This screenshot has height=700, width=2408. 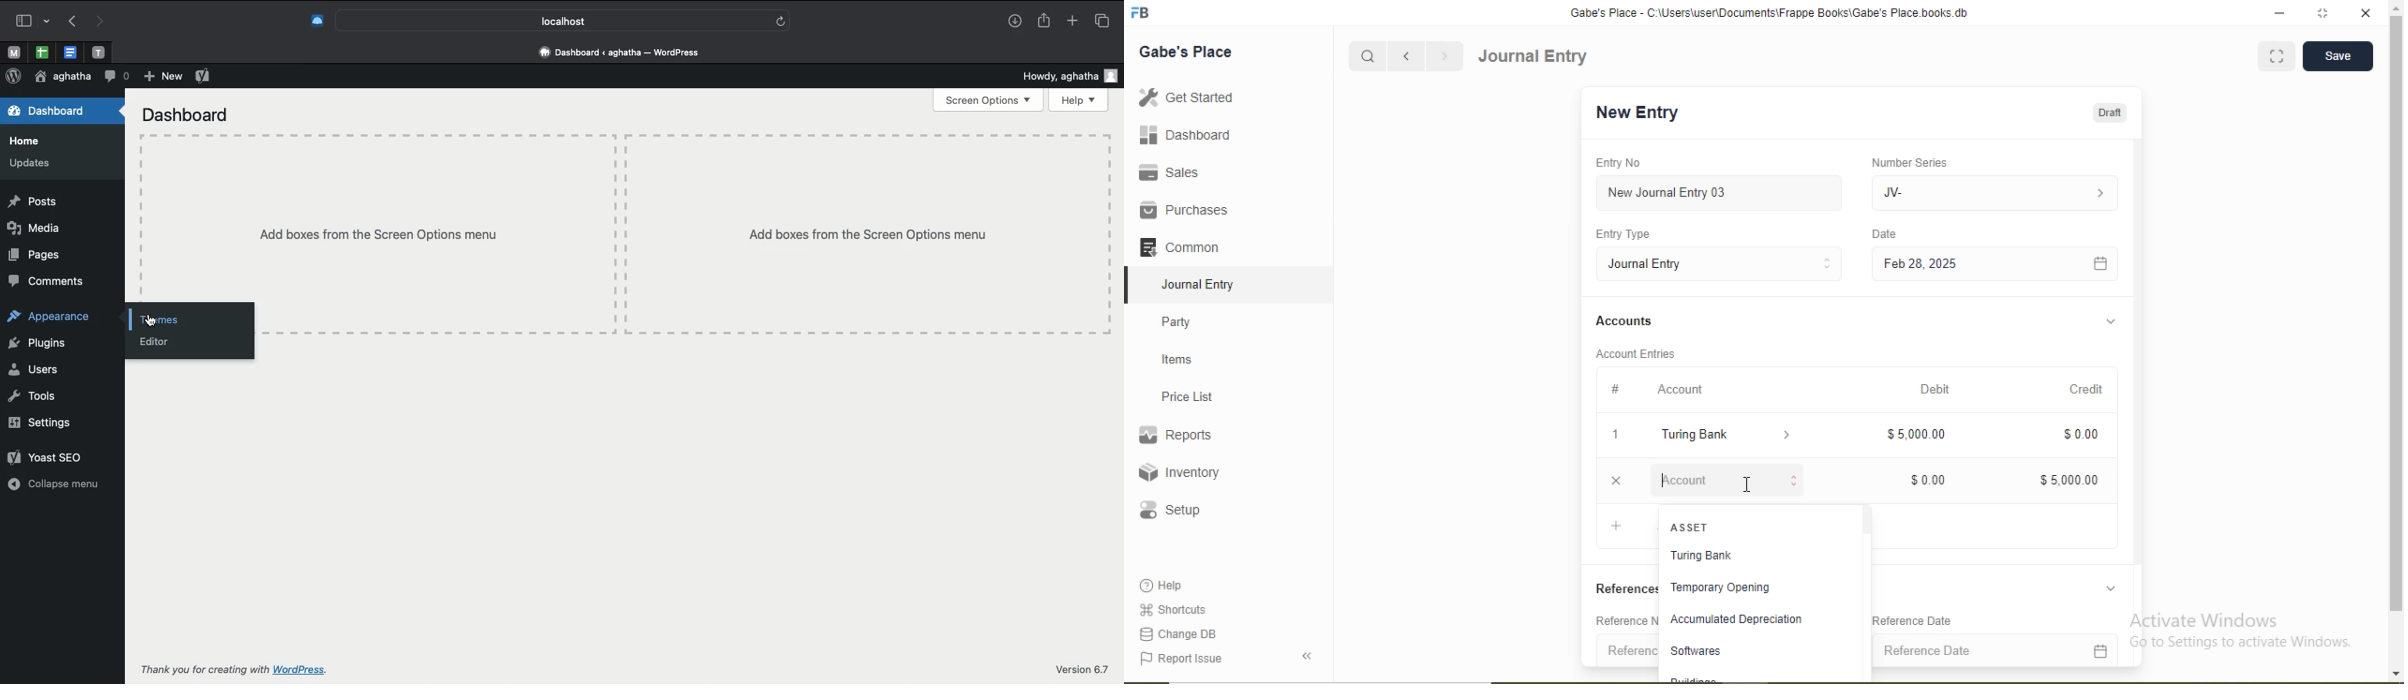 I want to click on ‘Gabe's Place - C:\Users\useriDocuments\Frappe Books\Gabe's Place books db, so click(x=1776, y=13).